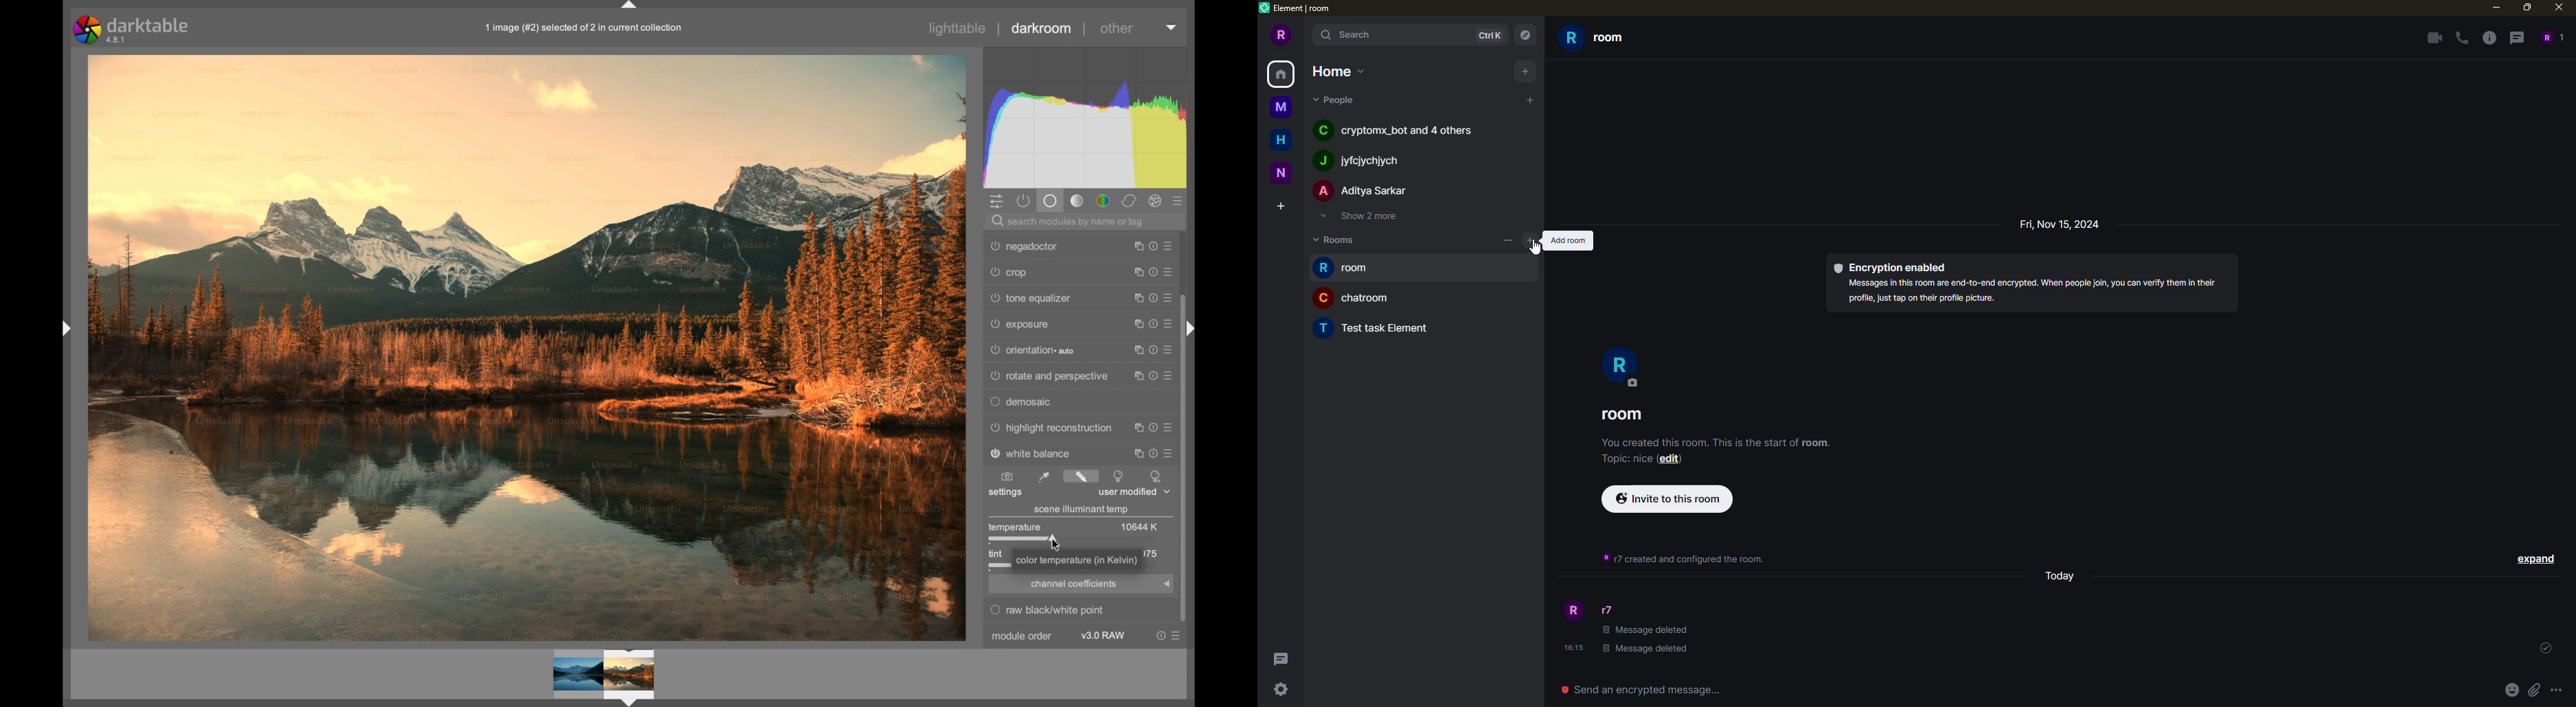  Describe the element at coordinates (1018, 323) in the screenshot. I see `exposure` at that location.